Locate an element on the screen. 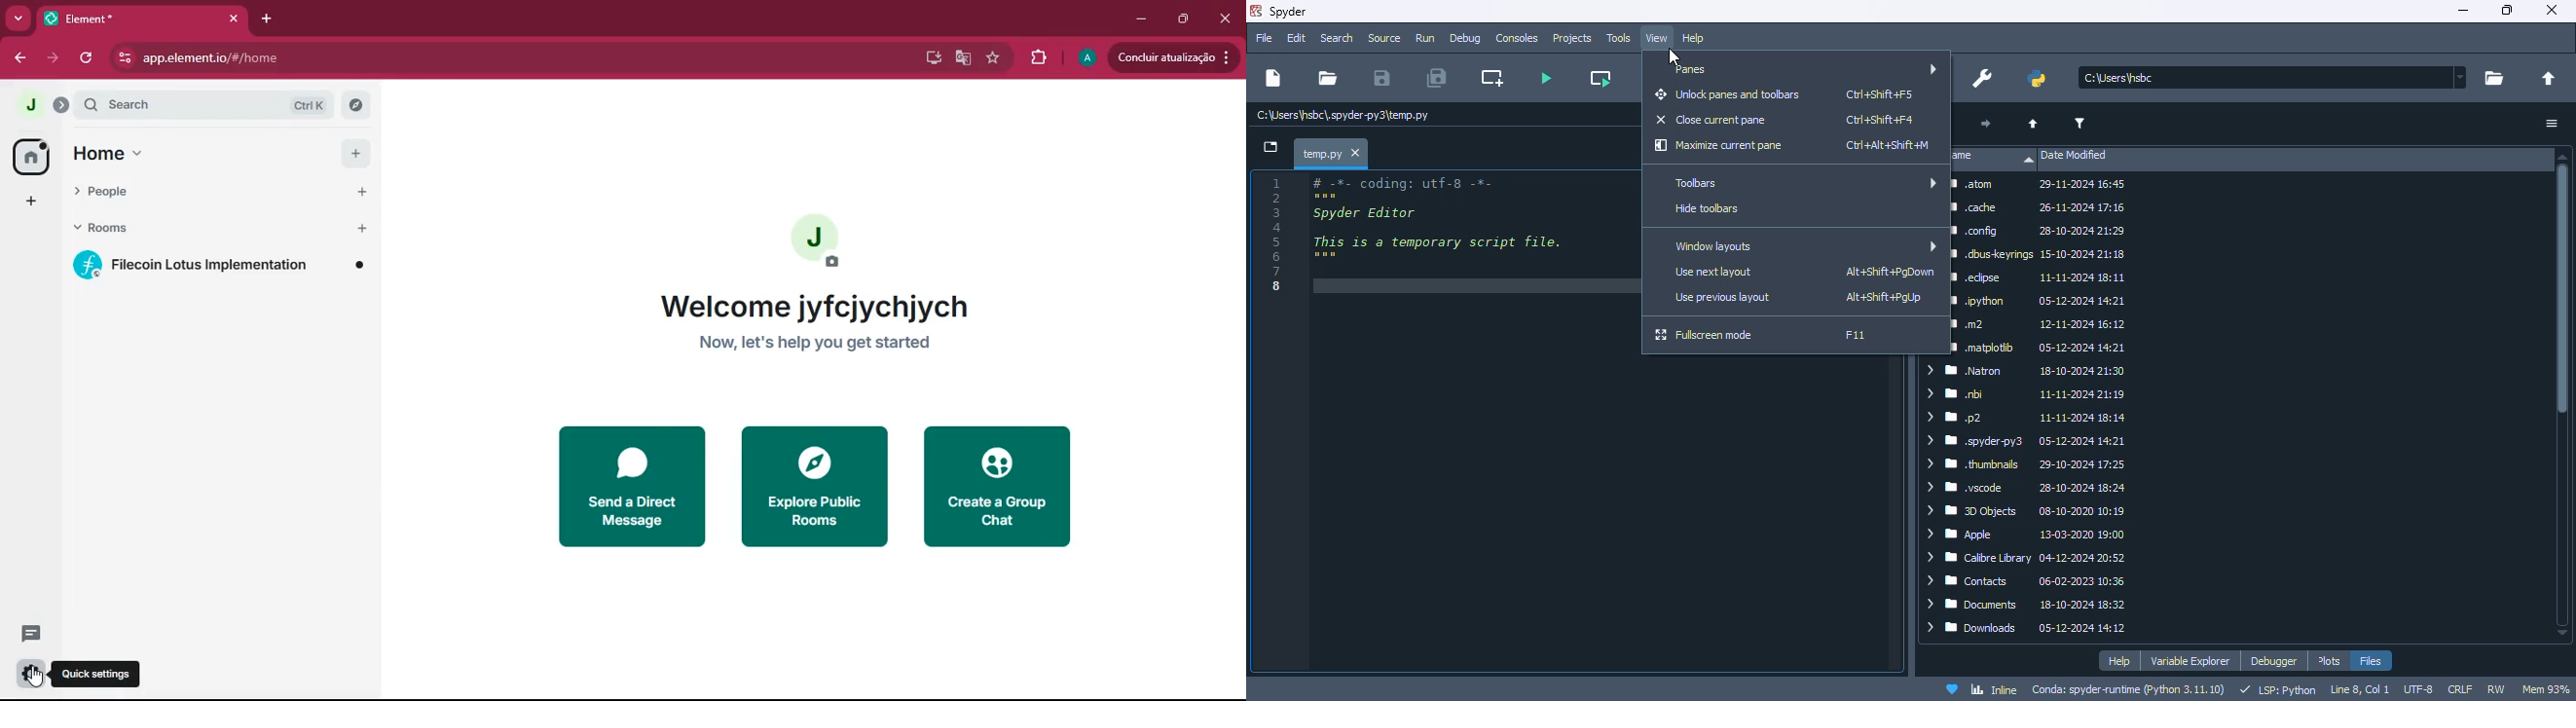  source is located at coordinates (1384, 38).